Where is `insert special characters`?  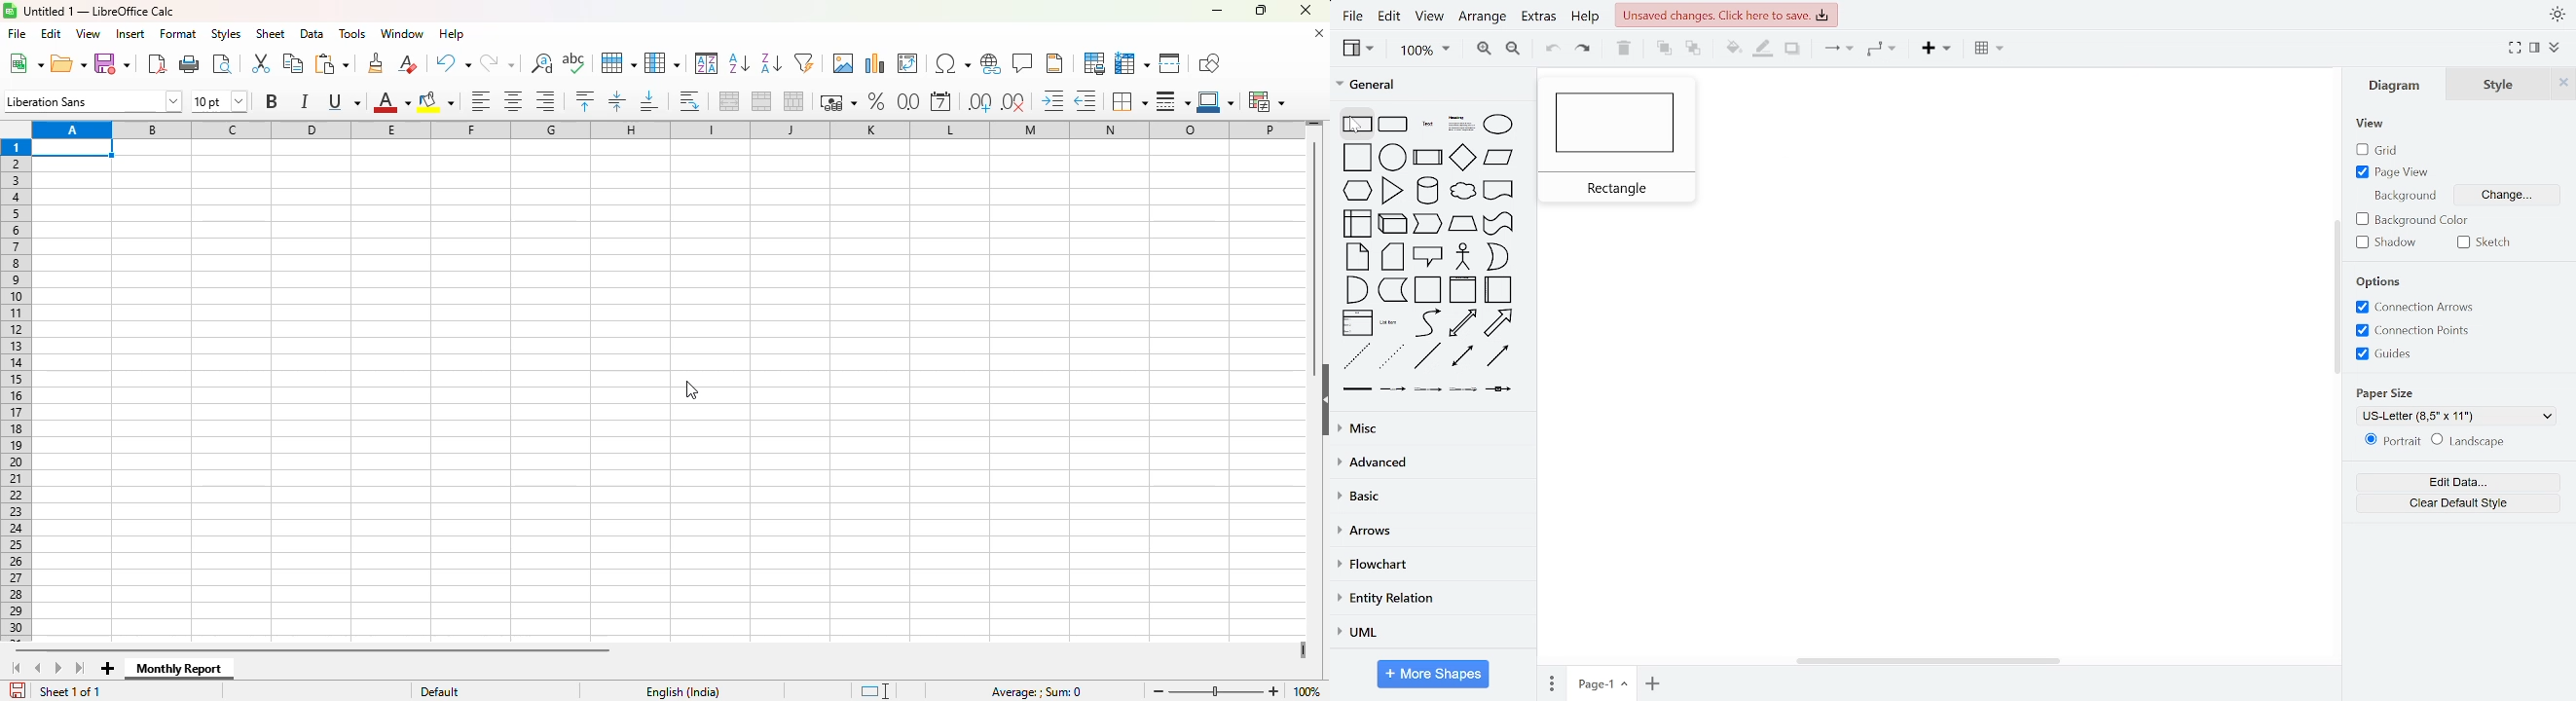
insert special characters is located at coordinates (952, 64).